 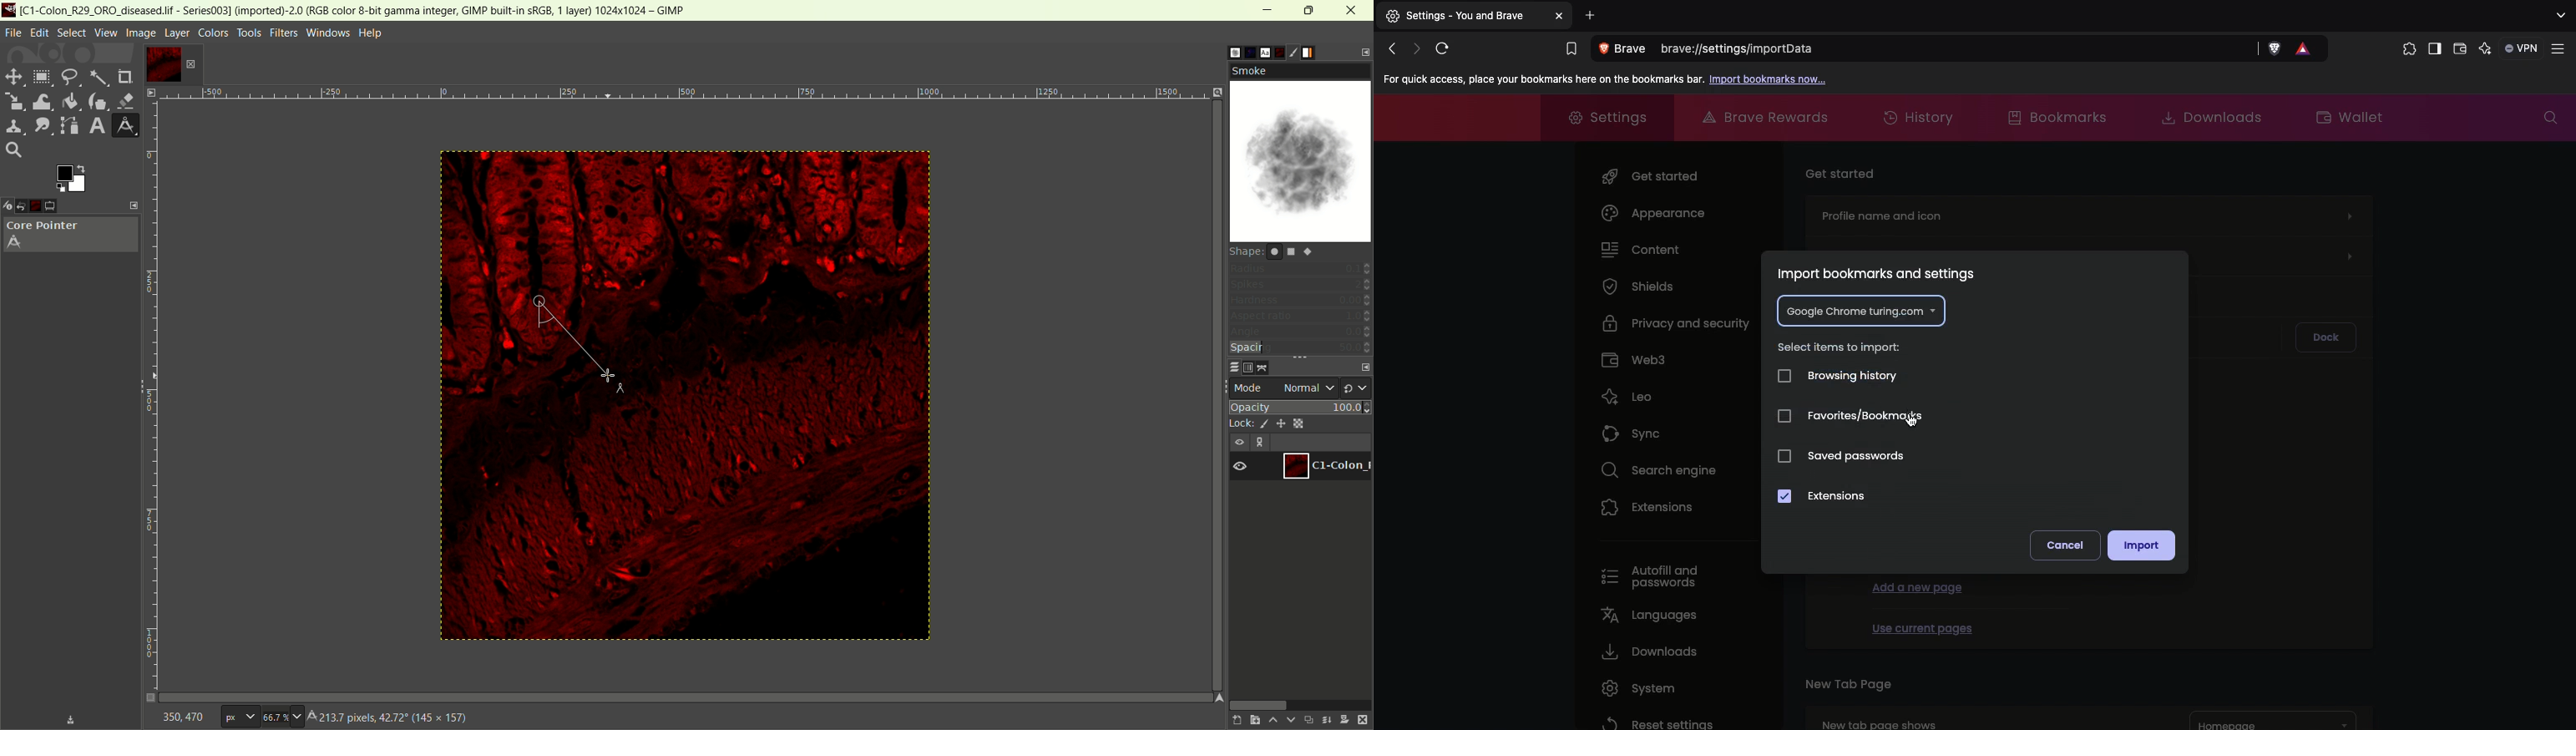 I want to click on hardness, so click(x=1300, y=301).